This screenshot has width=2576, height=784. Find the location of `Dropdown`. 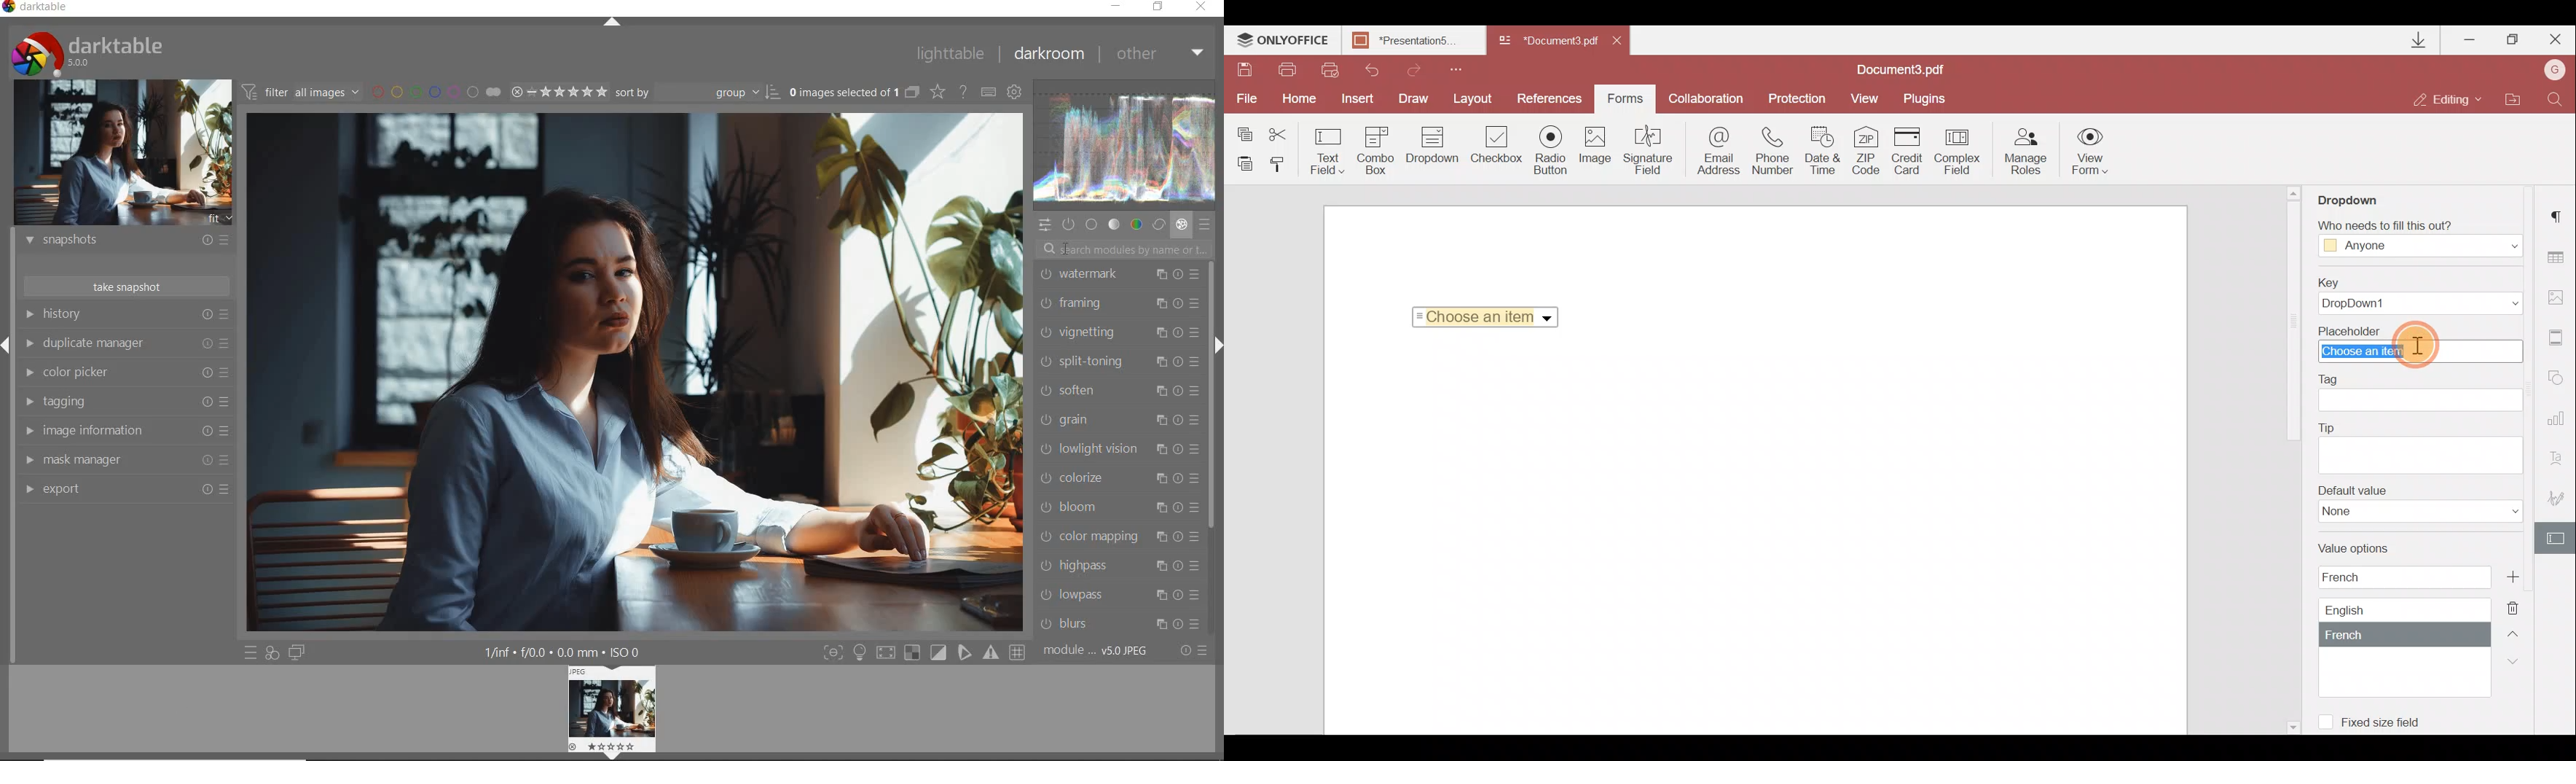

Dropdown is located at coordinates (2361, 195).